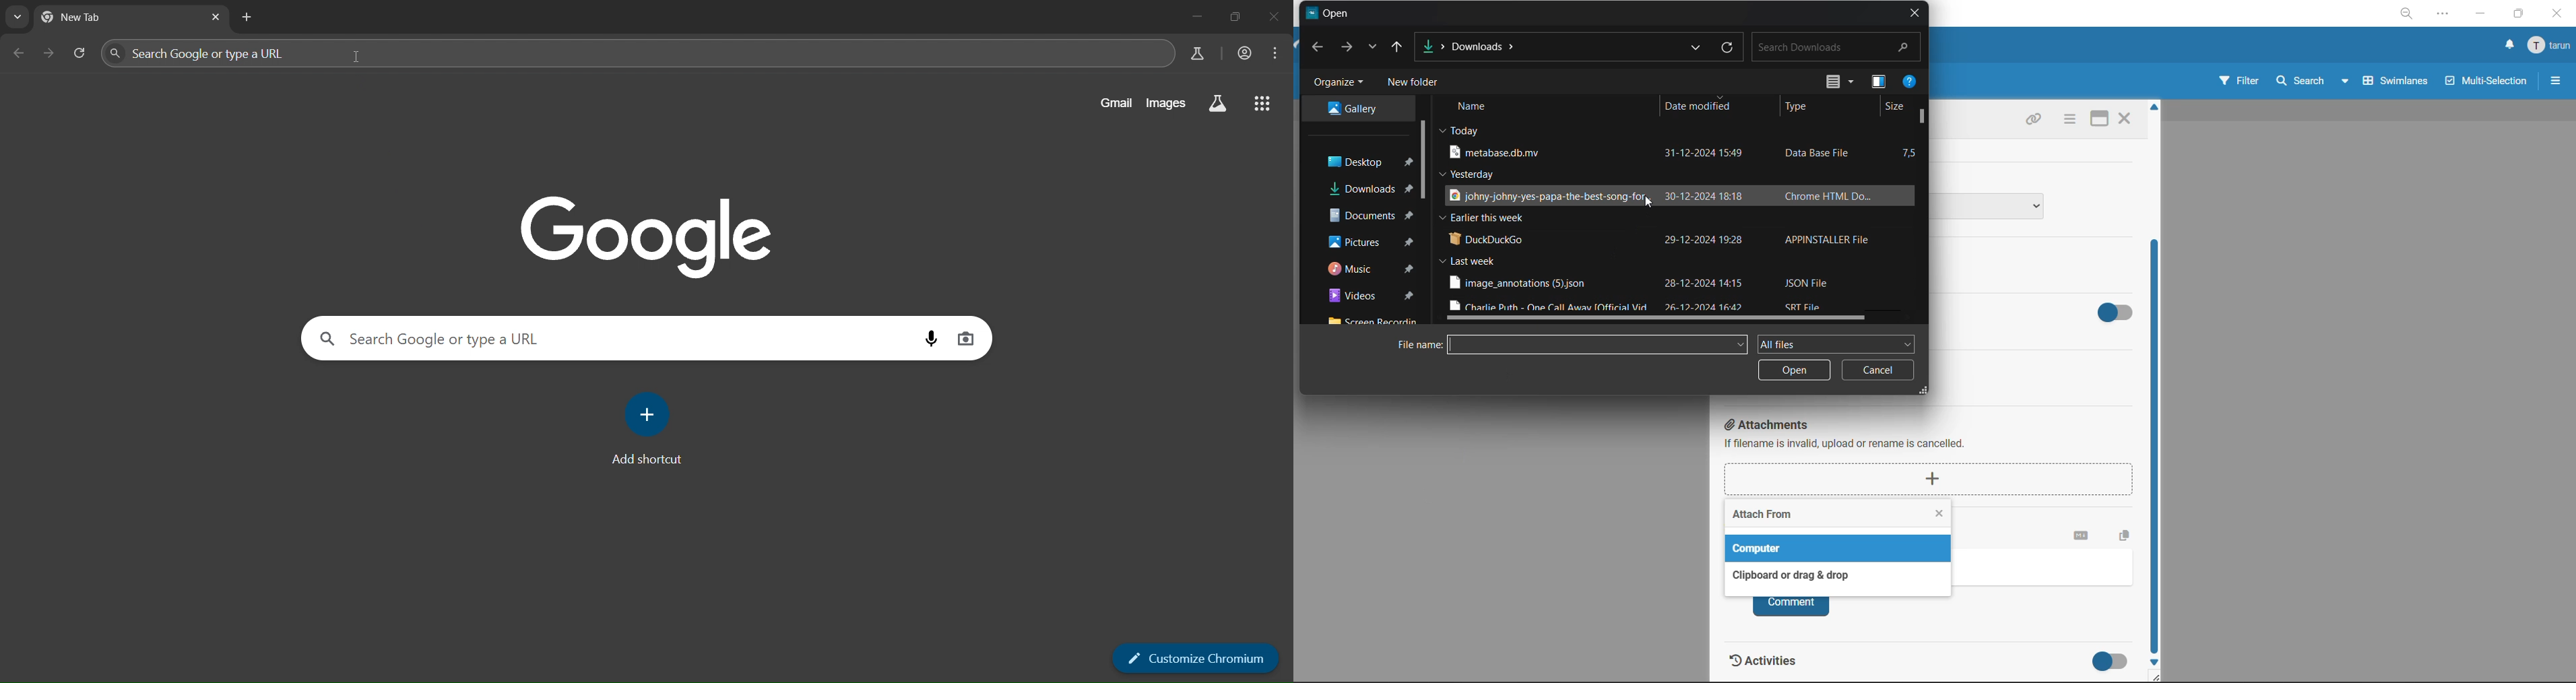 The height and width of the screenshot is (700, 2576). Describe the element at coordinates (21, 52) in the screenshot. I see `go back one page` at that location.